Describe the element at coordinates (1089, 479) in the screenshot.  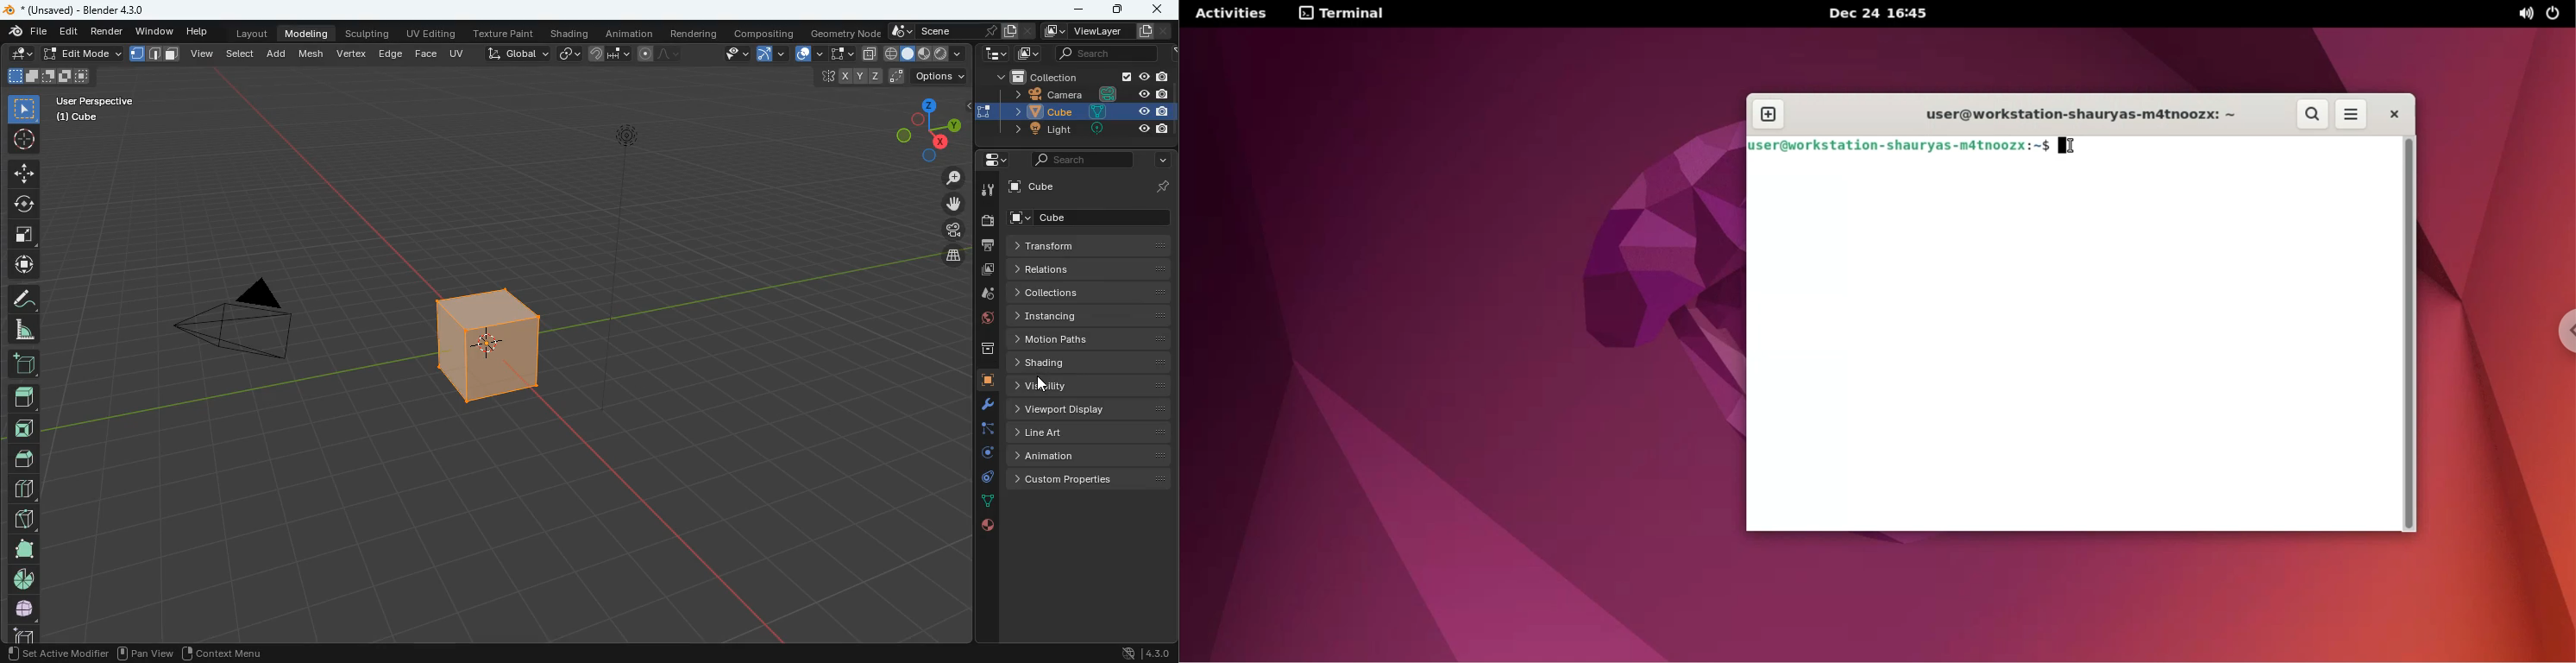
I see `custom properties` at that location.